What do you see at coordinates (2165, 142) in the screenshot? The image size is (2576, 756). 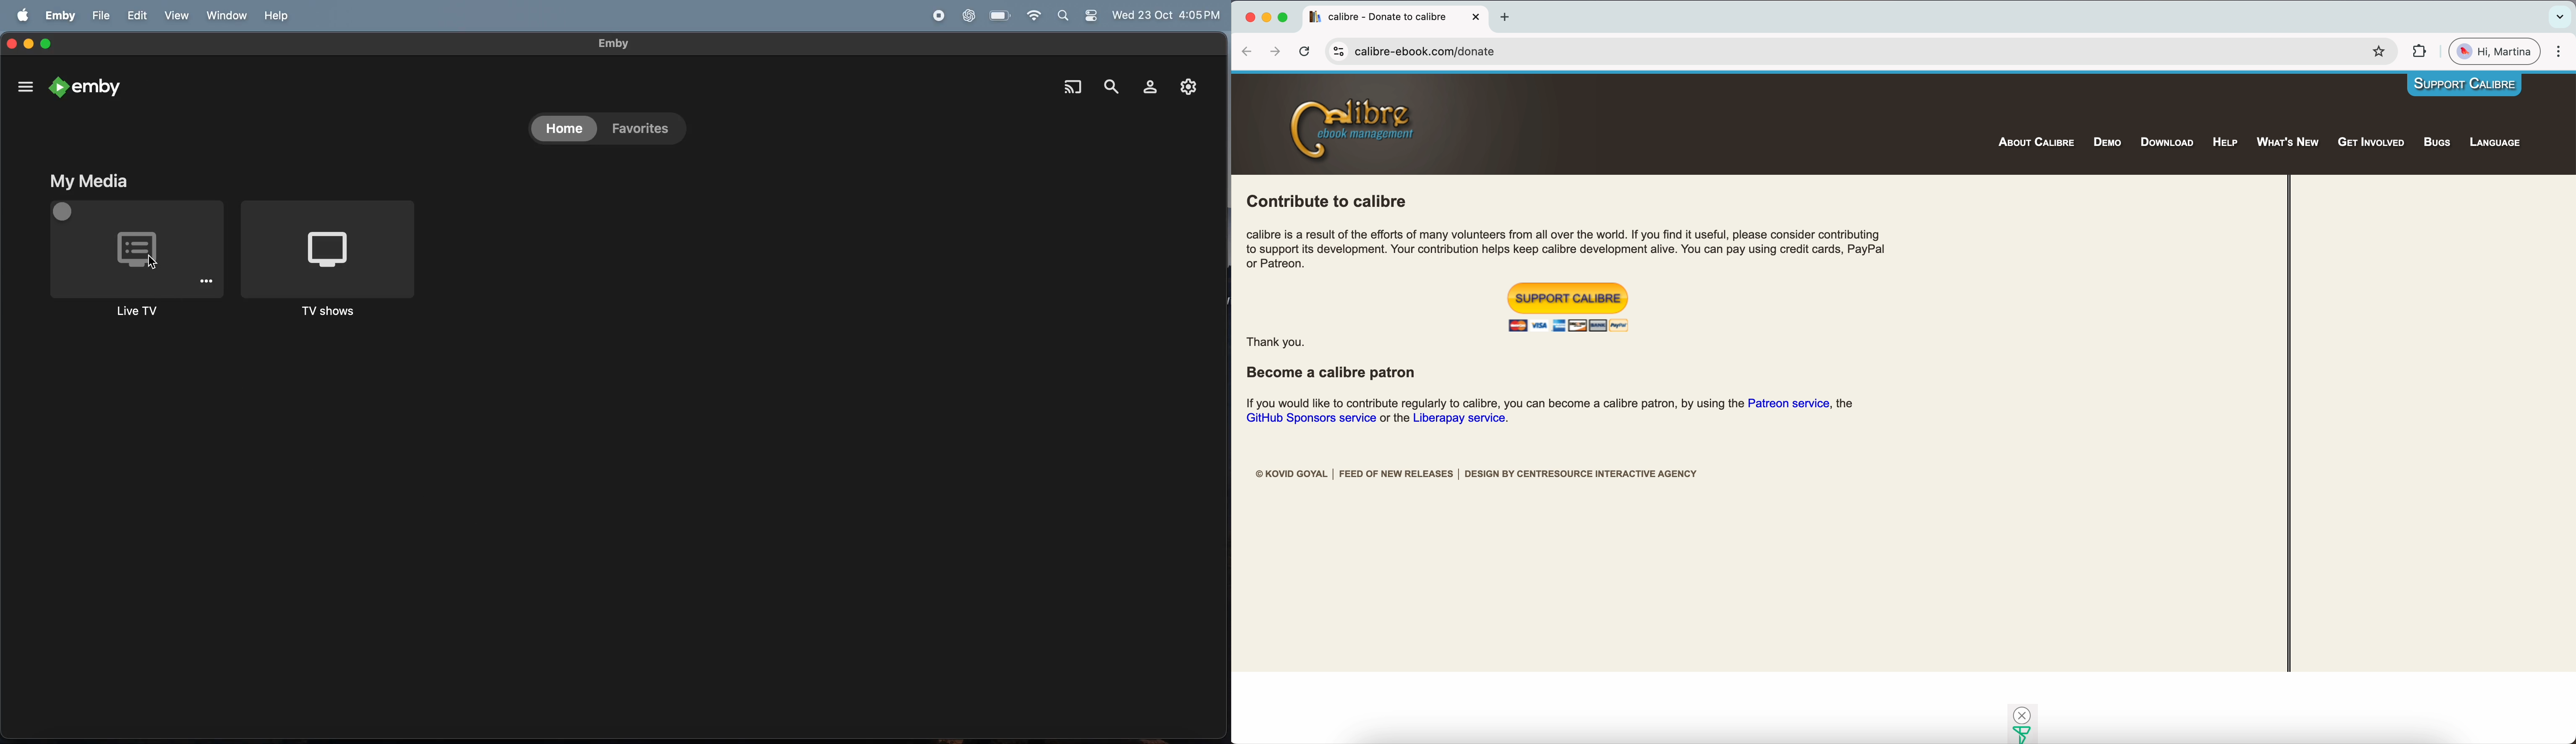 I see `download` at bounding box center [2165, 142].